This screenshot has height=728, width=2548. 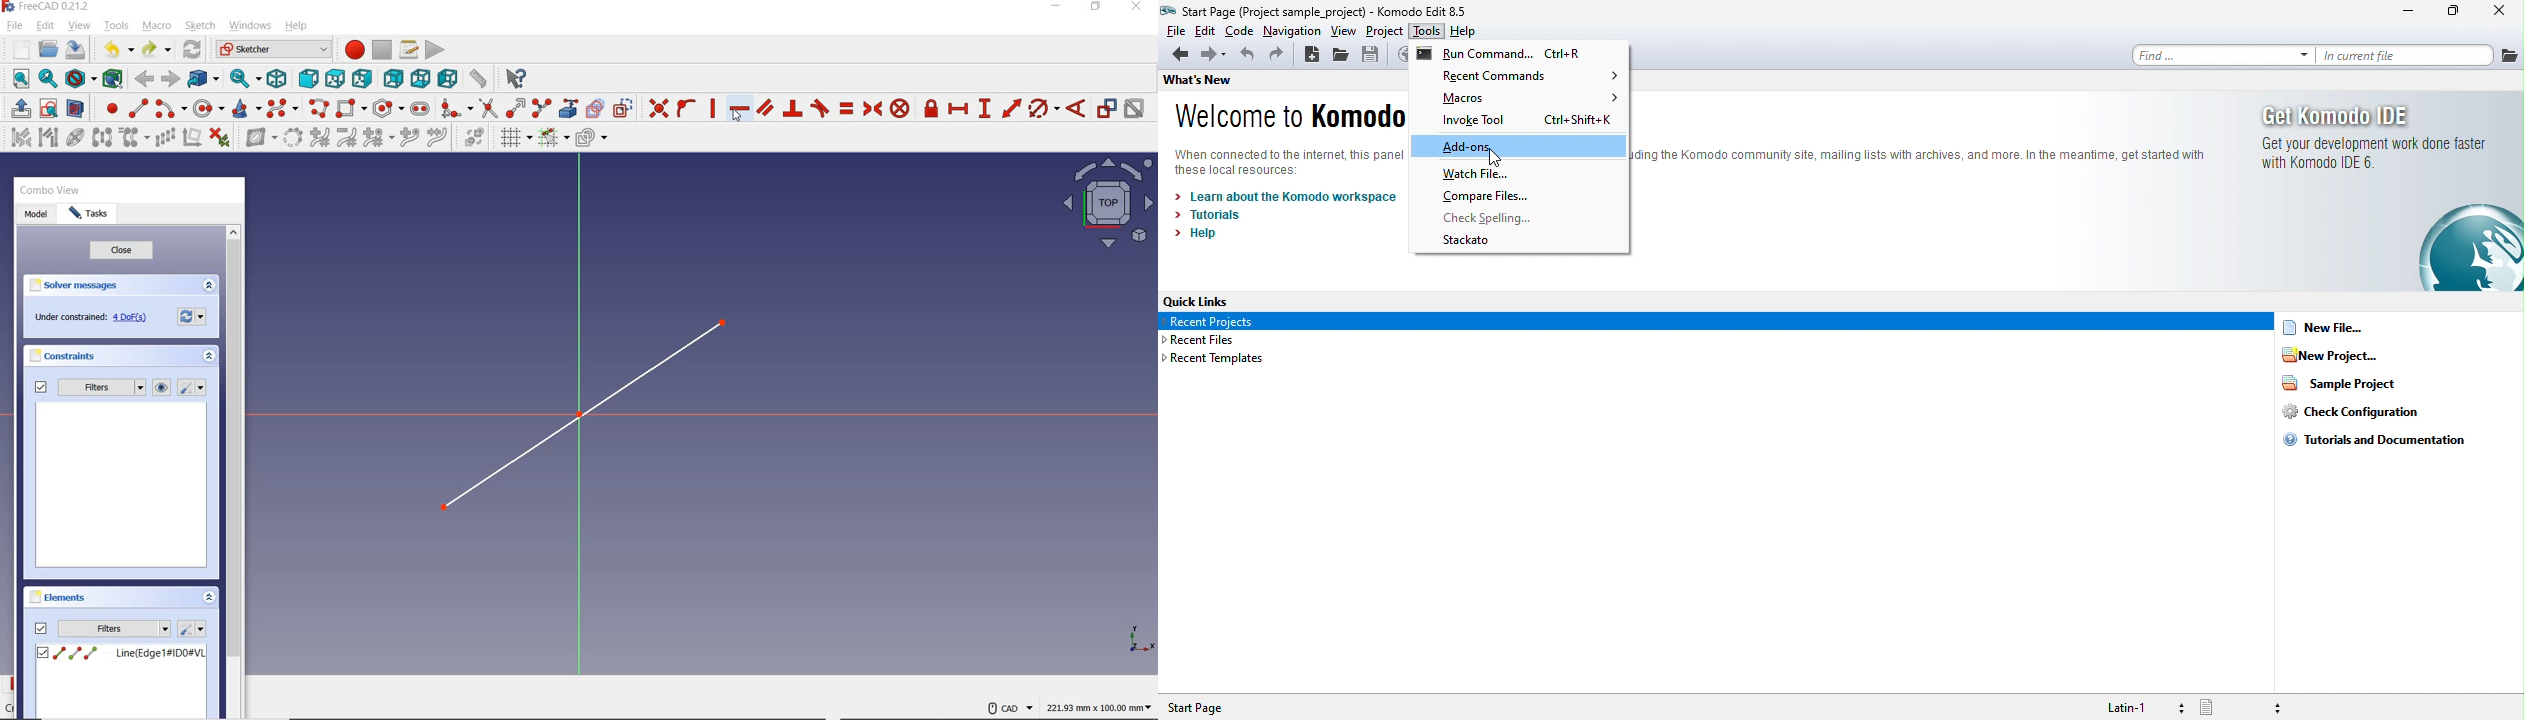 What do you see at coordinates (61, 354) in the screenshot?
I see `CONSTRAINTS` at bounding box center [61, 354].